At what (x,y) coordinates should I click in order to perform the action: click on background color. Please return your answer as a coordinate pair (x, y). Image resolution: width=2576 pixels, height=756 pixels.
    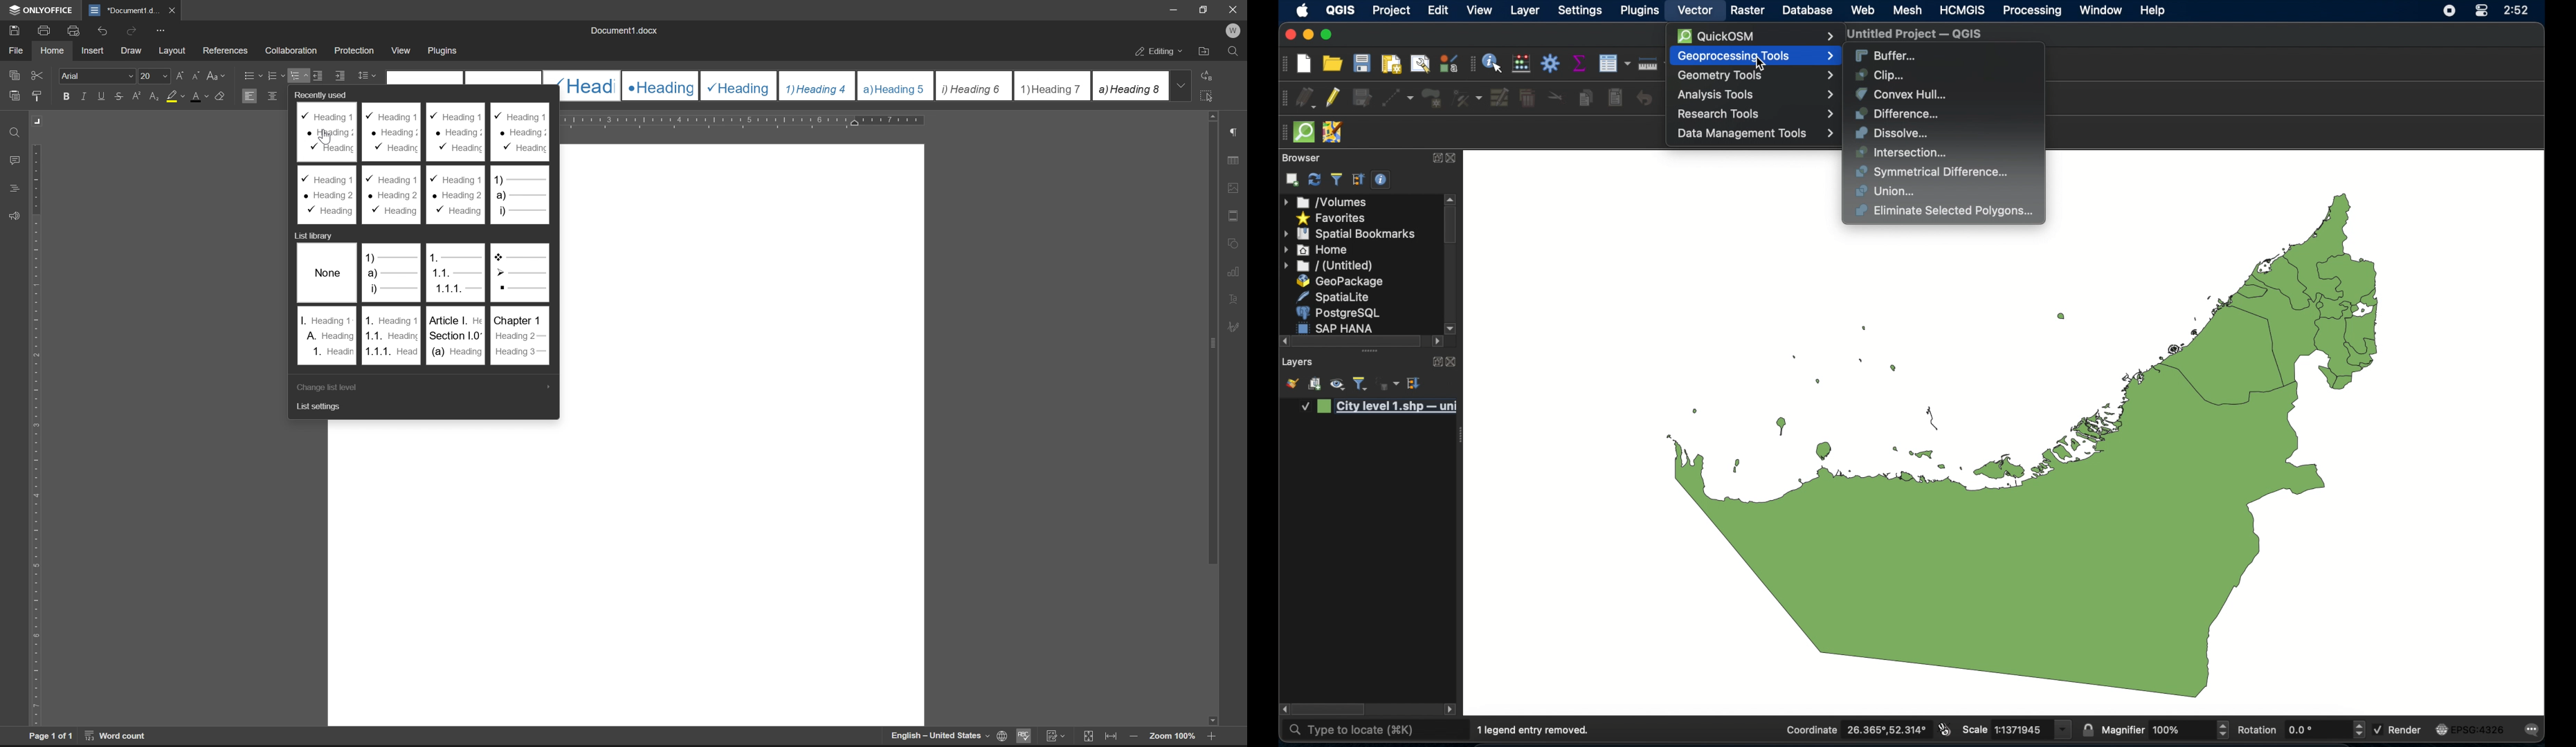
    Looking at the image, I should click on (175, 97).